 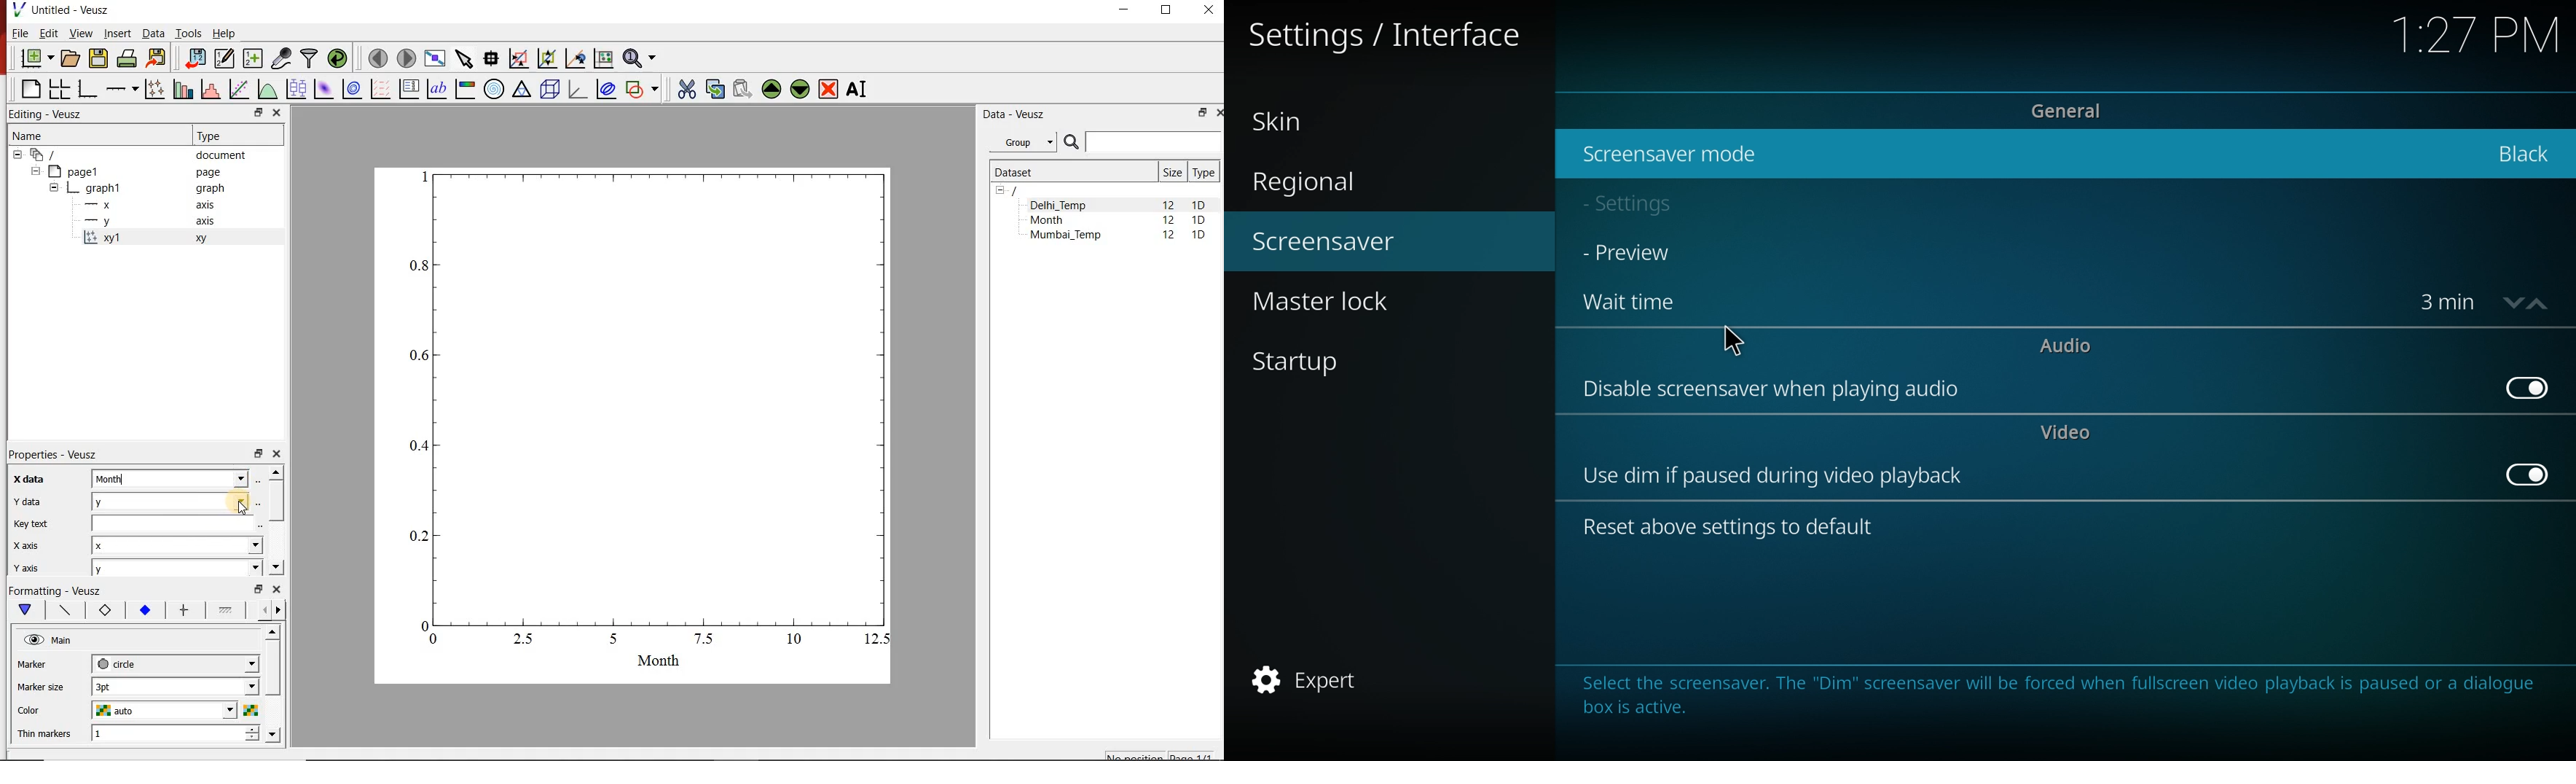 I want to click on restore, so click(x=257, y=453).